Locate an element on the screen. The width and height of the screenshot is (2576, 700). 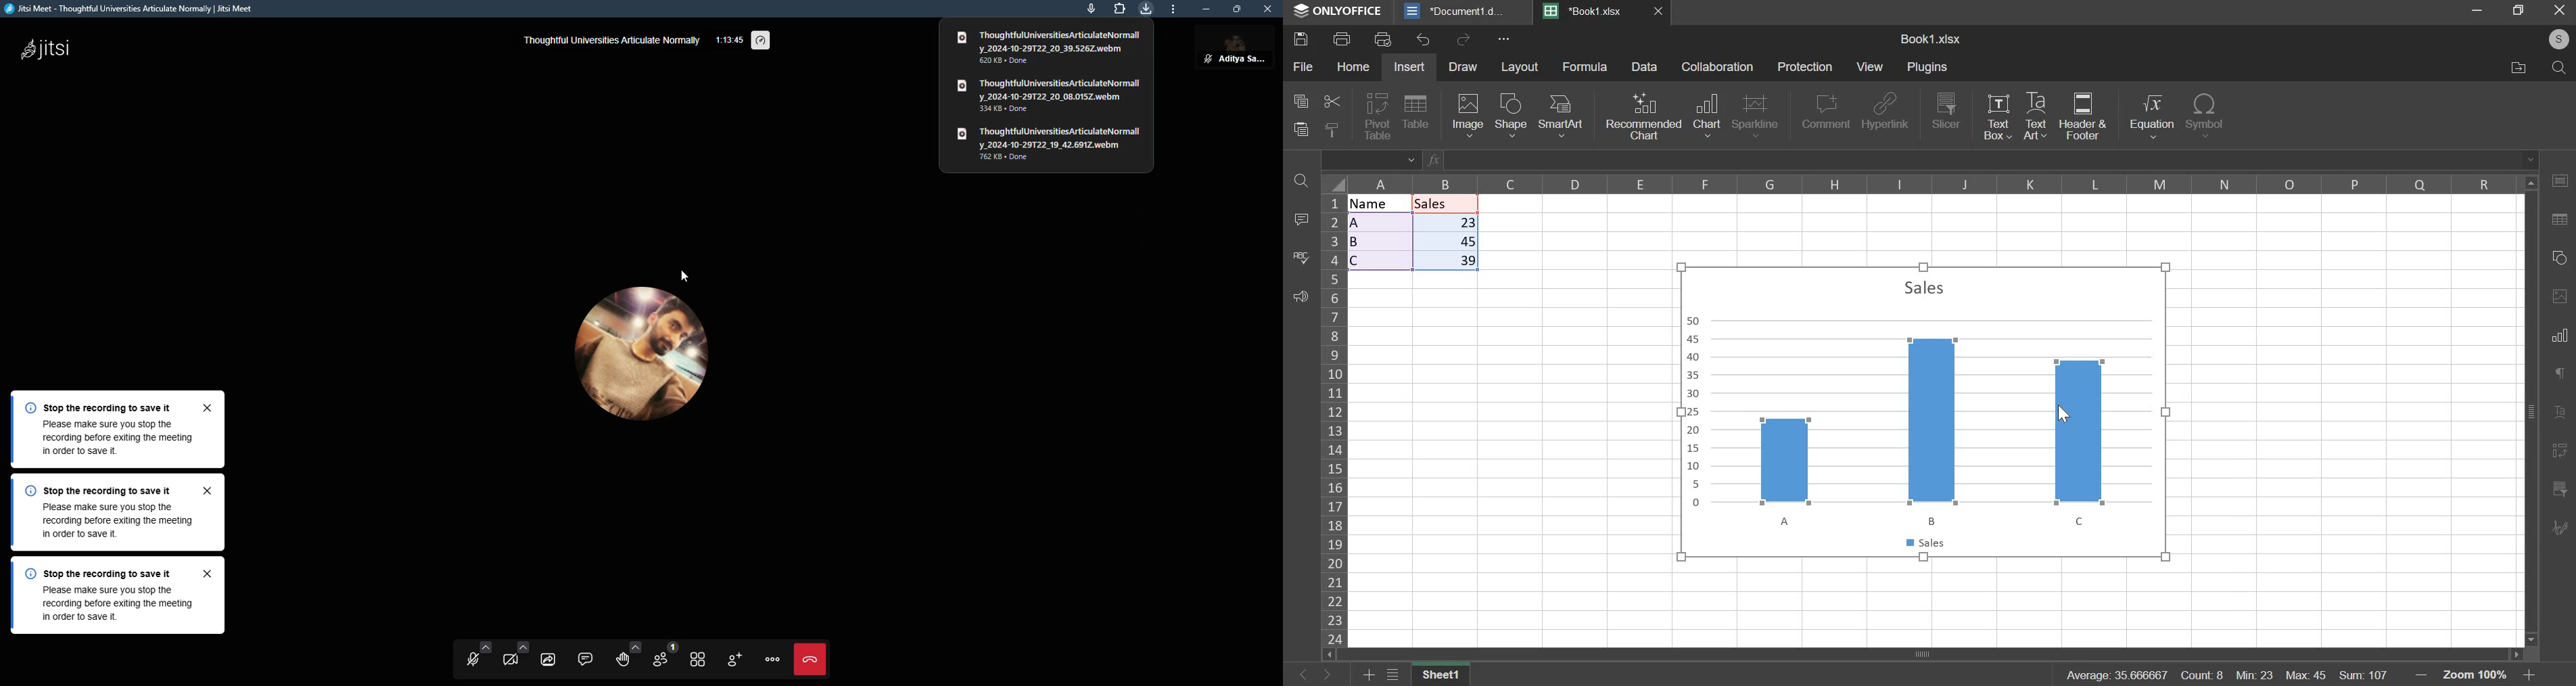
Search/Replace Tool is located at coordinates (2558, 221).